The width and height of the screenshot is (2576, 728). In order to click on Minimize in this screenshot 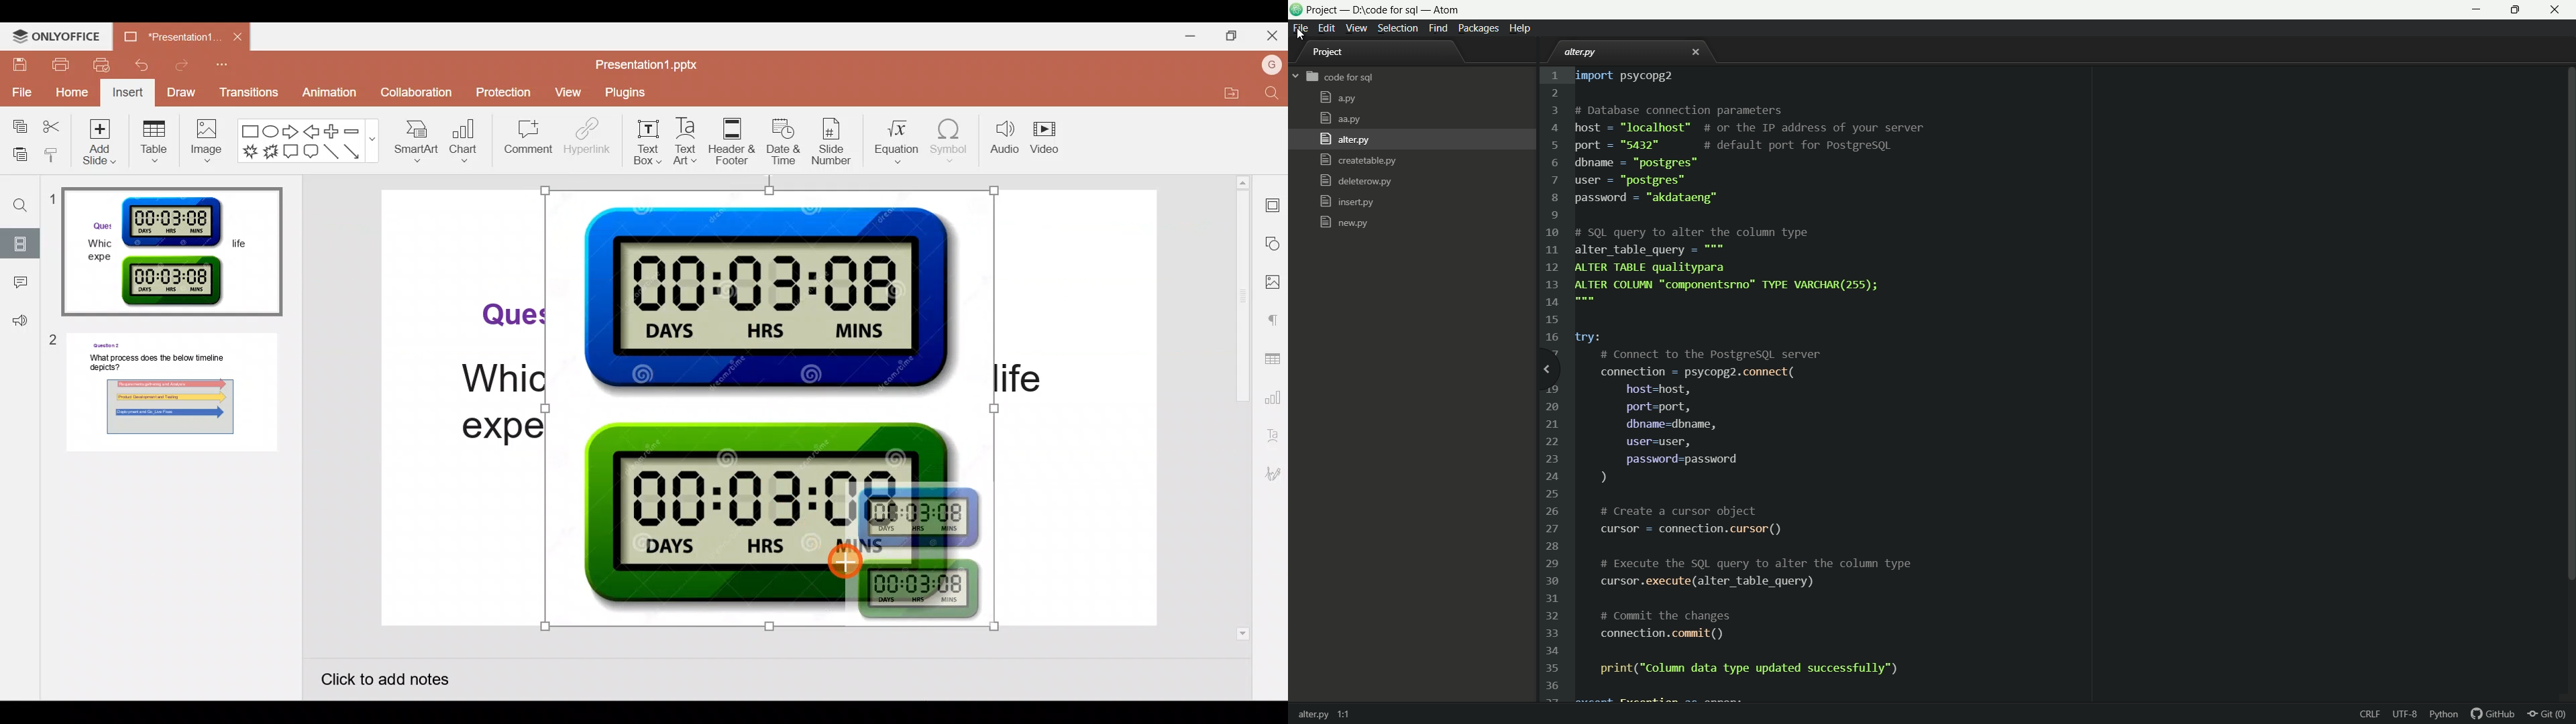, I will do `click(1187, 35)`.